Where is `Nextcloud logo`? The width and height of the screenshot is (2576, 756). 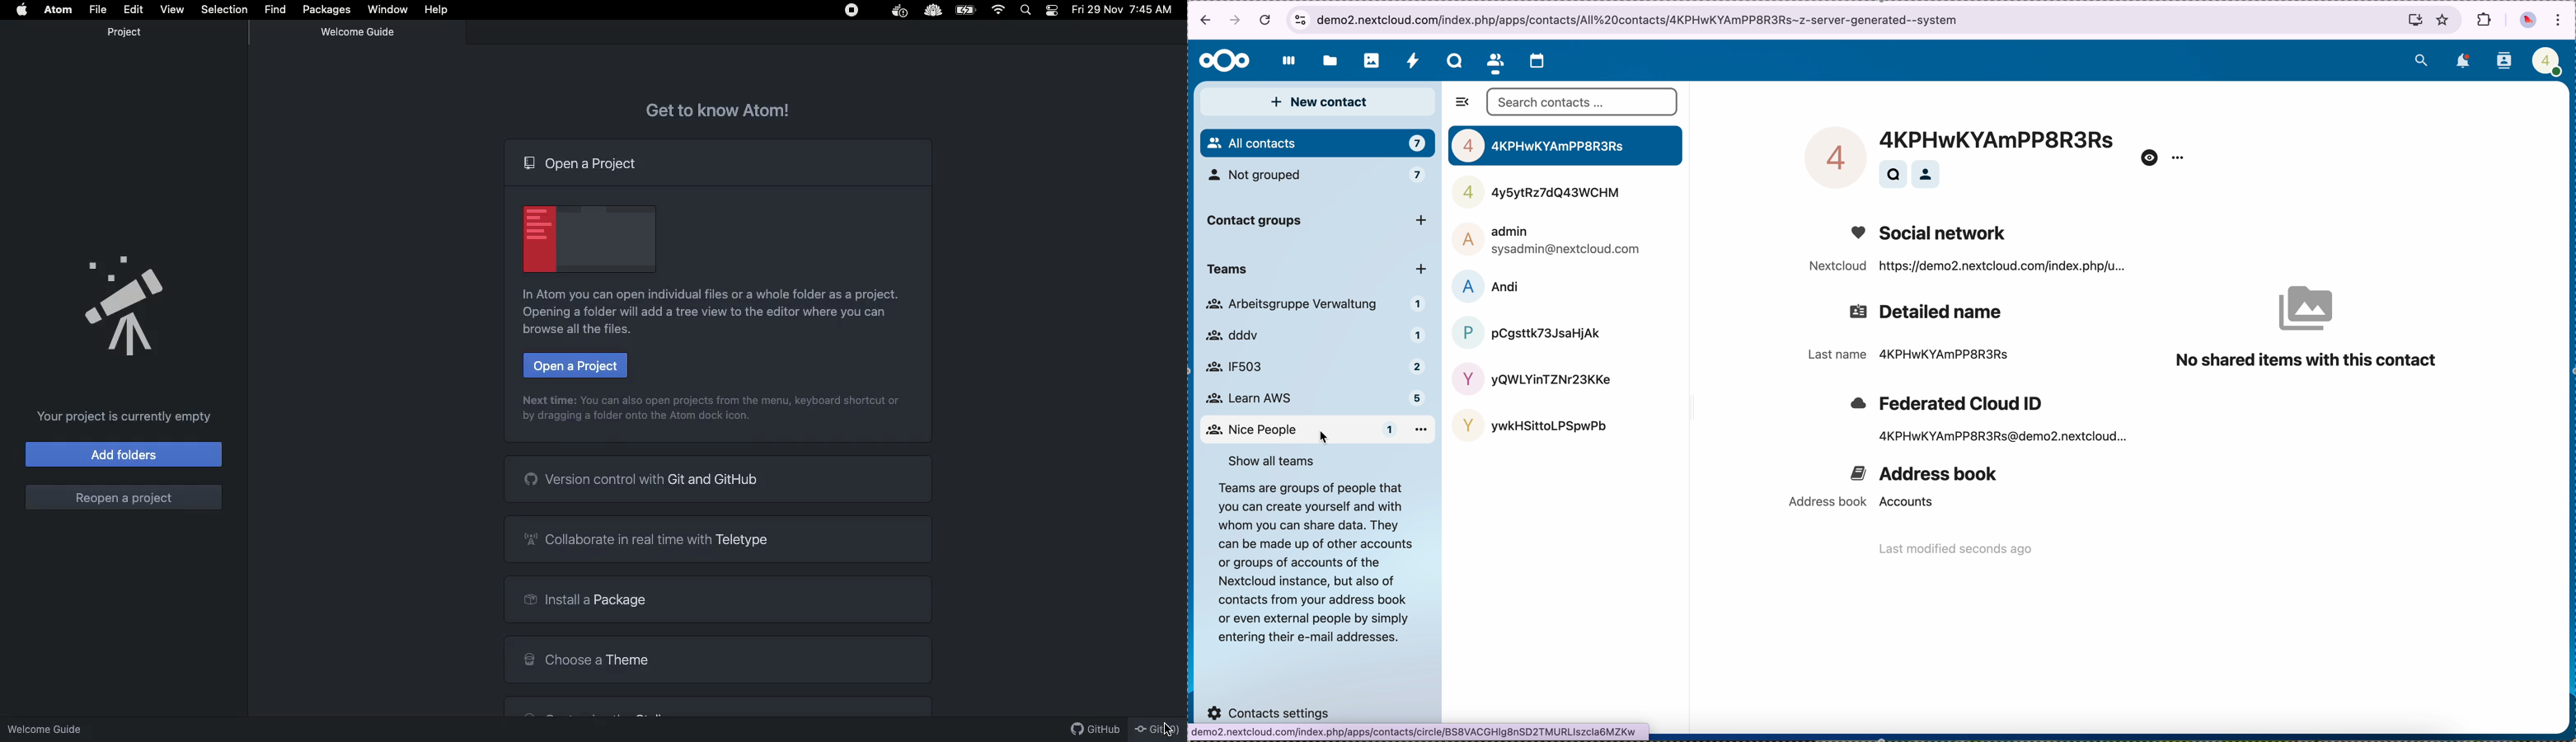
Nextcloud logo is located at coordinates (1222, 60).